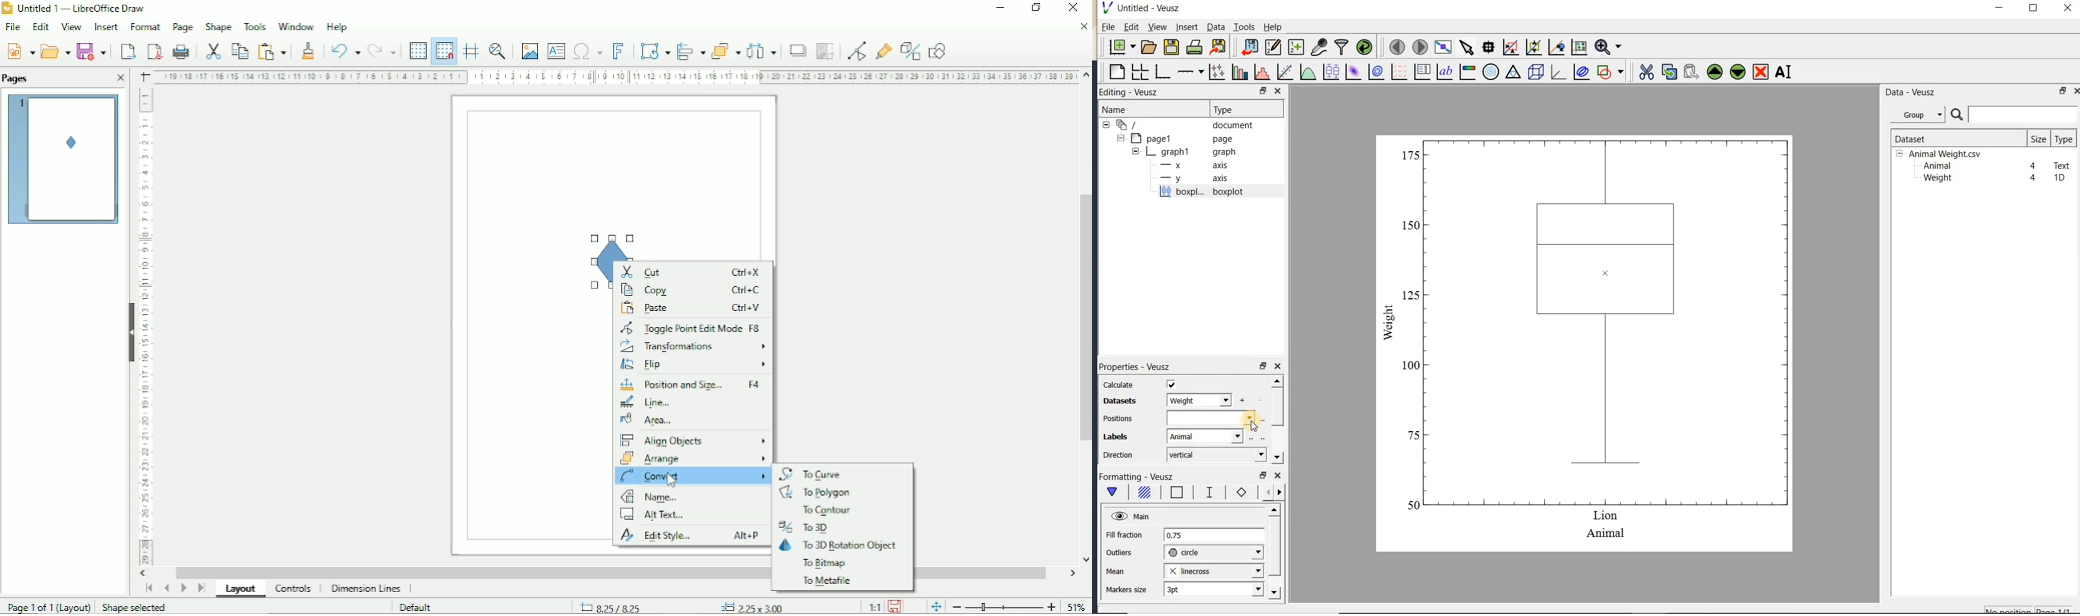  Describe the element at coordinates (654, 420) in the screenshot. I see `Area` at that location.